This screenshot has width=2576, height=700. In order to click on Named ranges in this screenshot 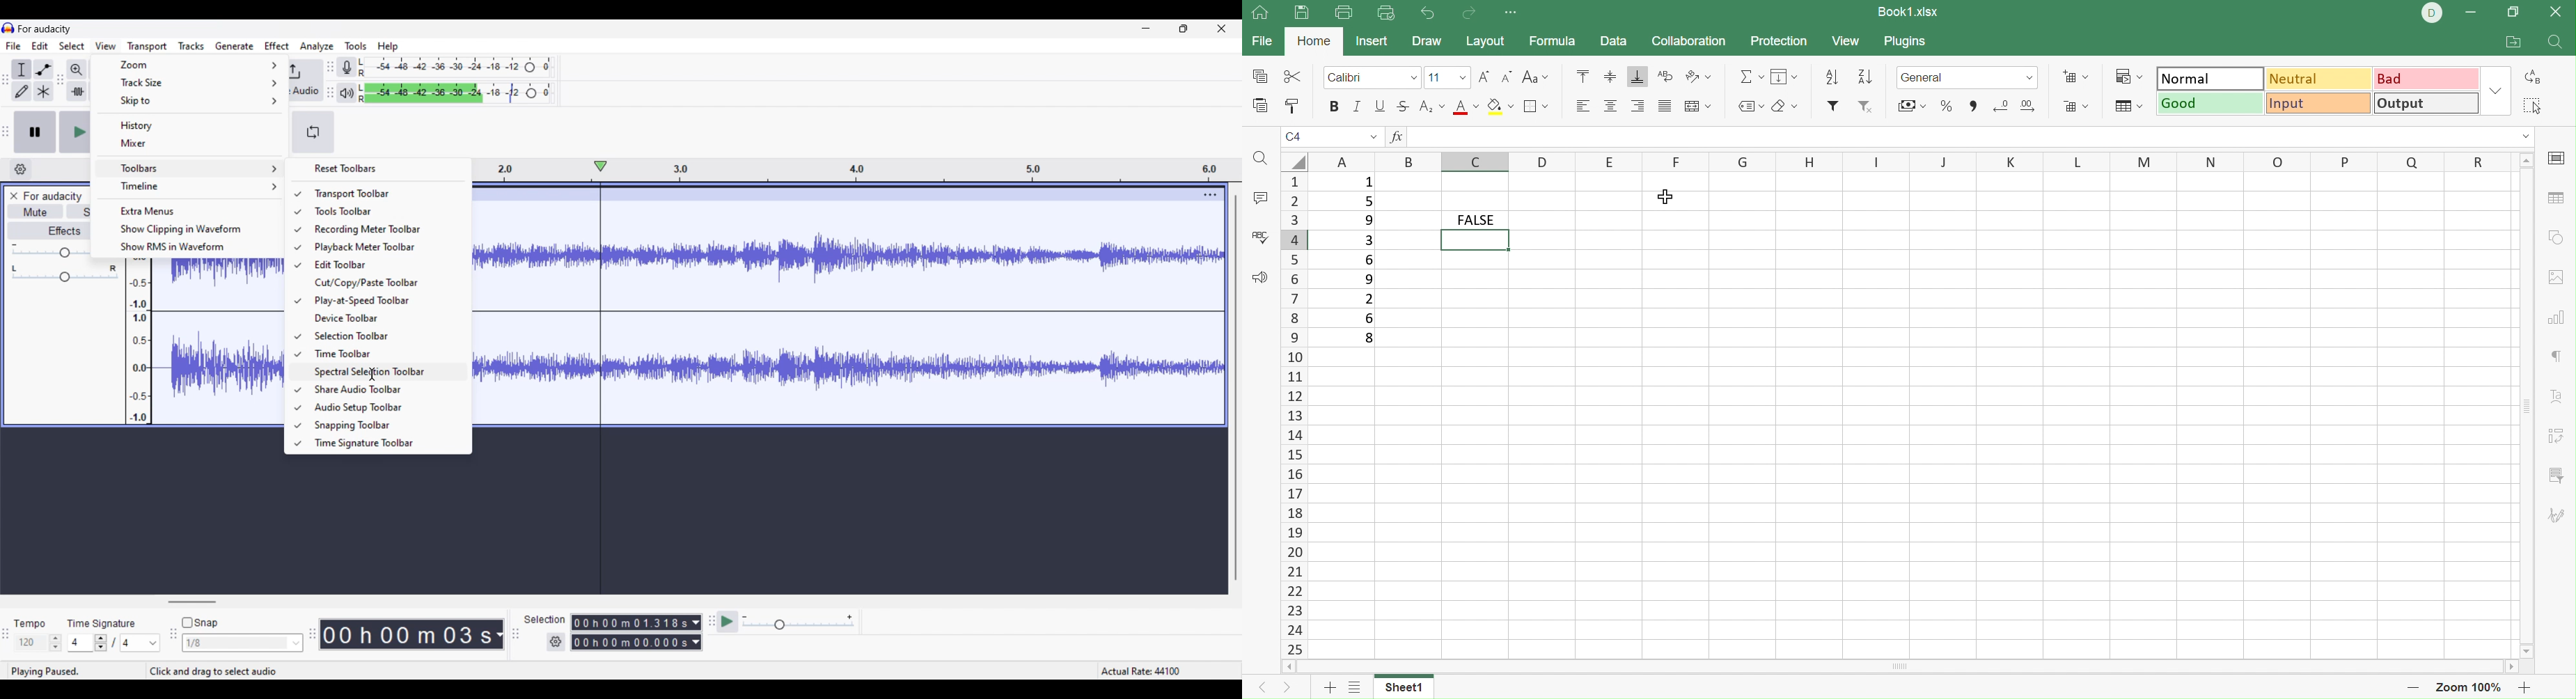, I will do `click(1749, 106)`.